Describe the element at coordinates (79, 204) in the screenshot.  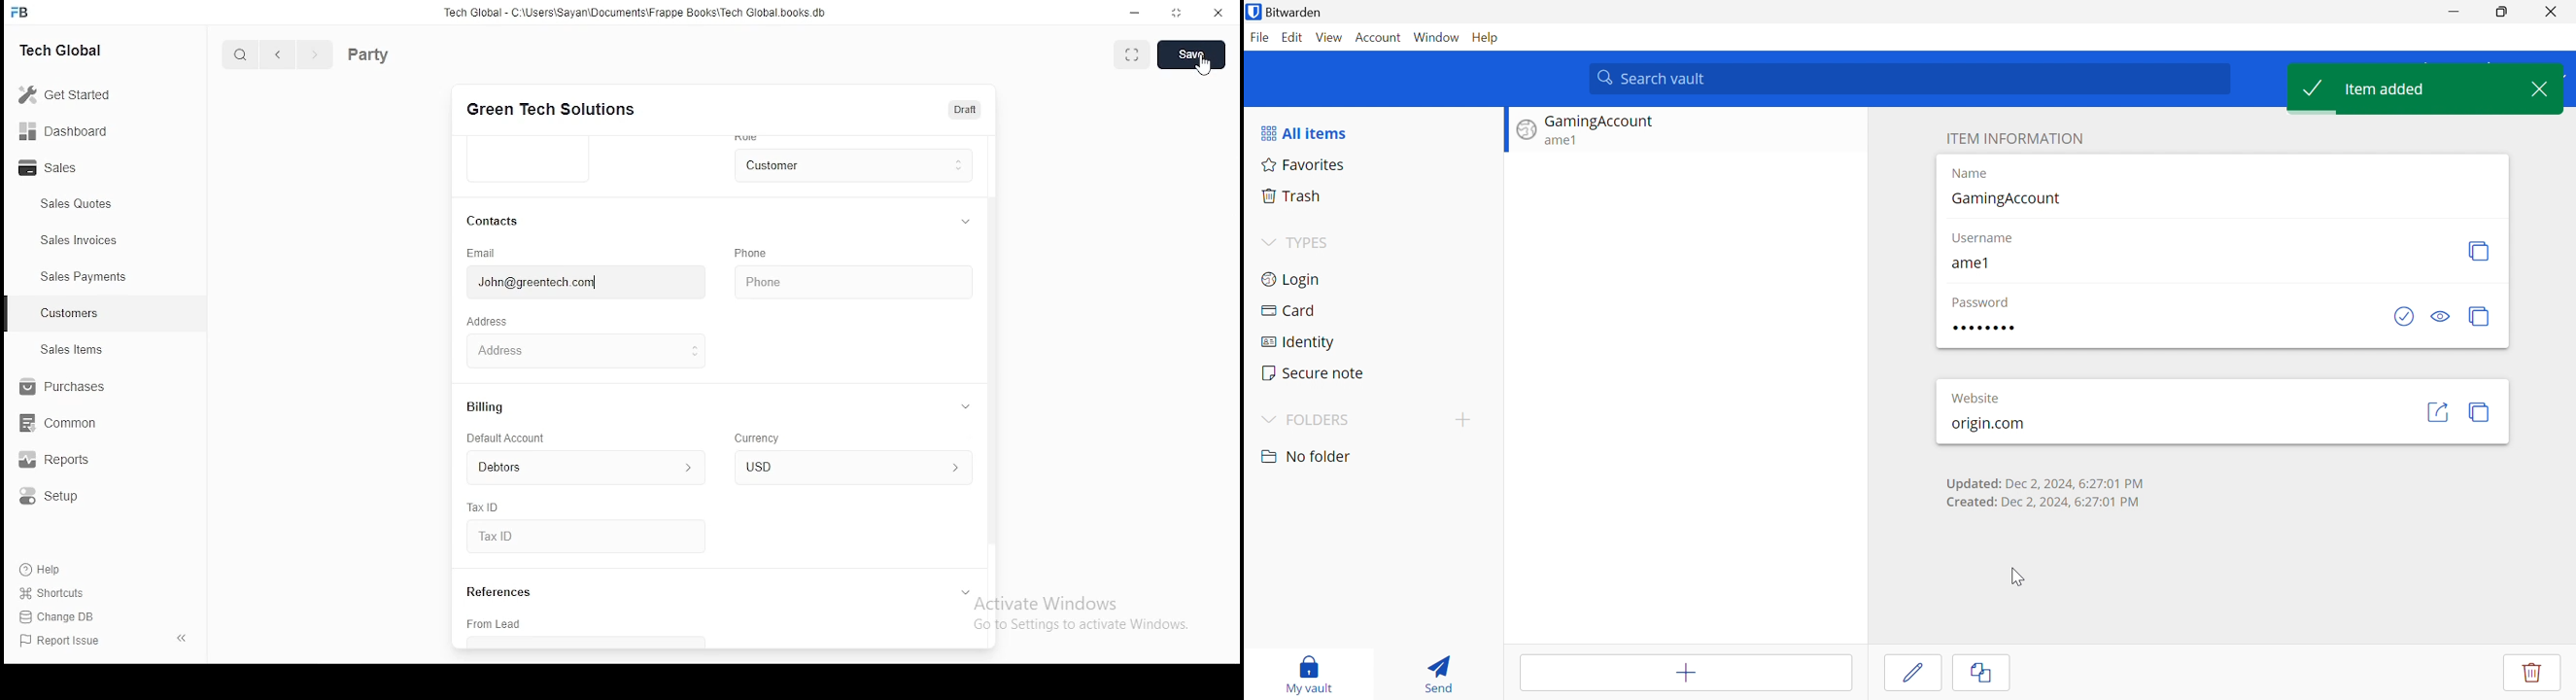
I see `sales quotes` at that location.